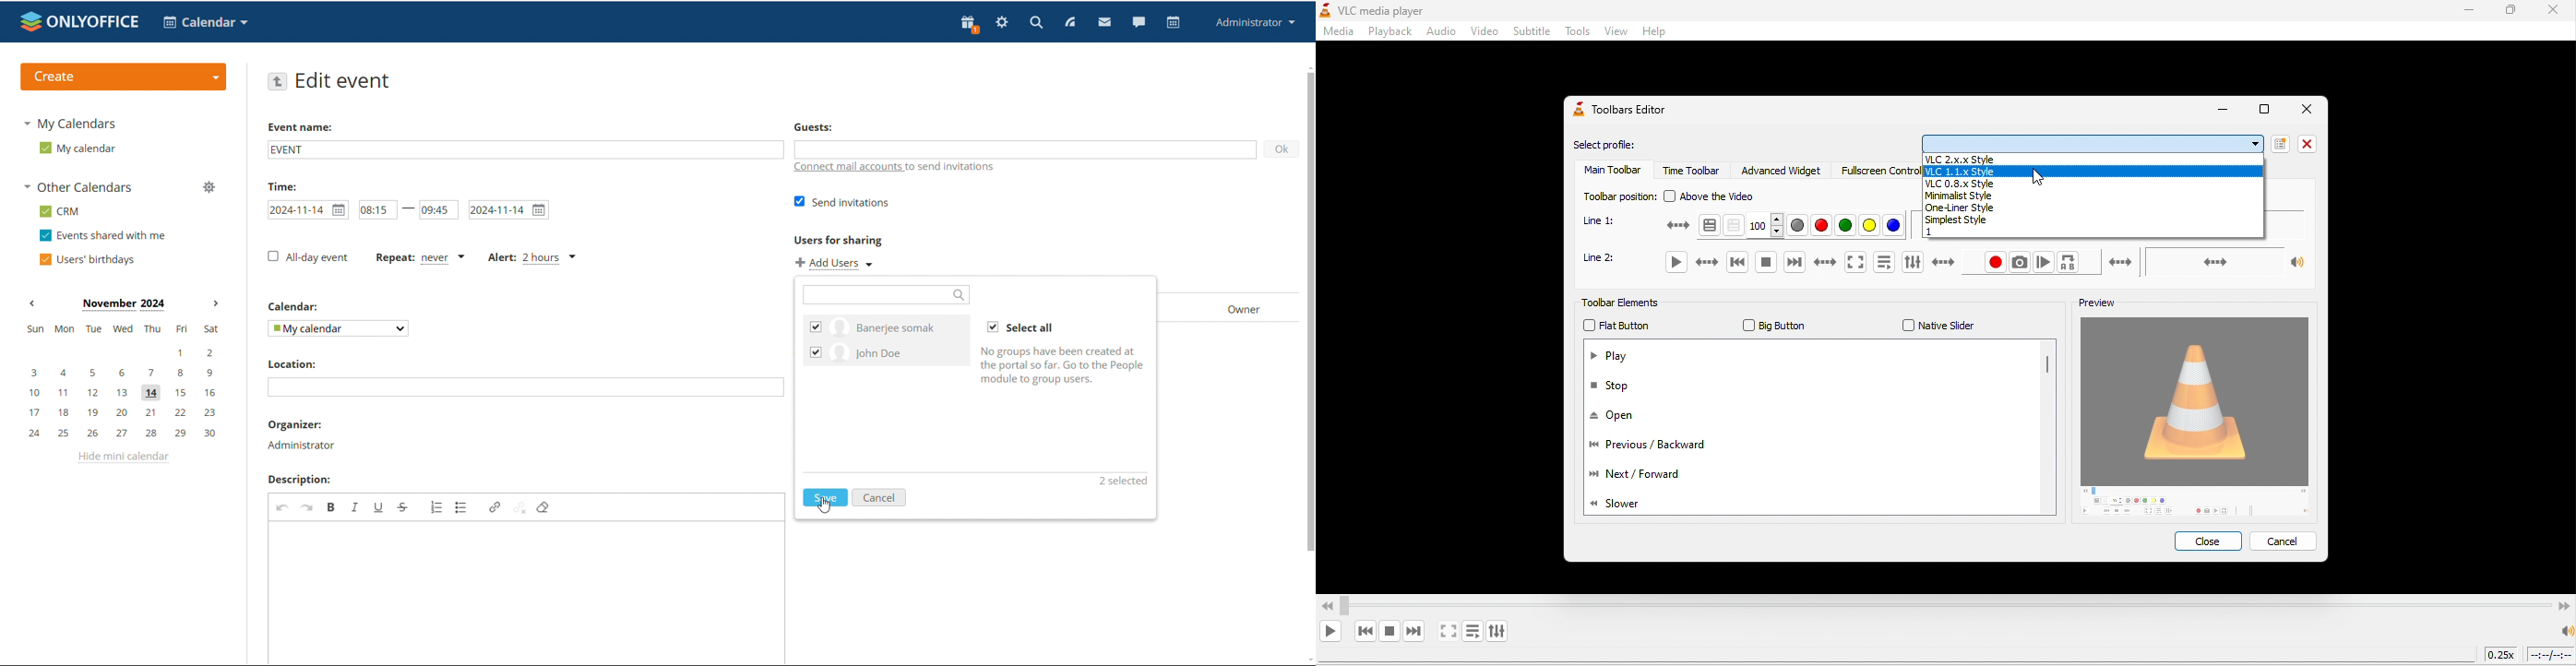 The height and width of the screenshot is (672, 2576). I want to click on playback speed, so click(2501, 657).